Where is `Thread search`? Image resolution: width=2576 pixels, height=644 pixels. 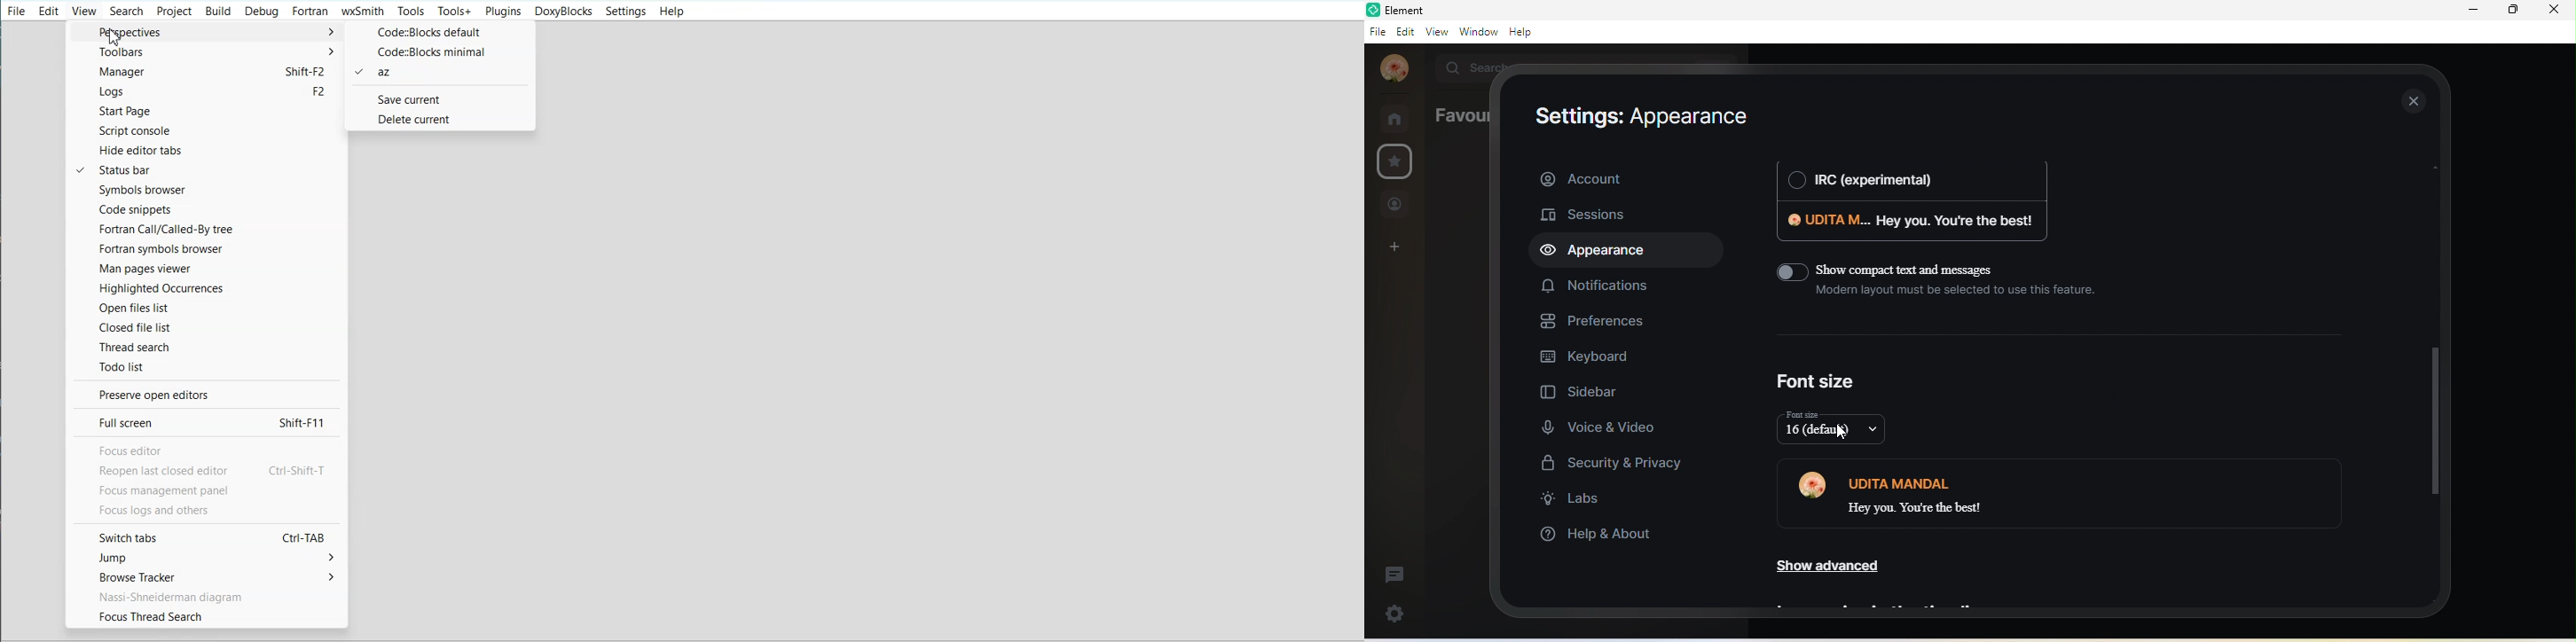 Thread search is located at coordinates (207, 347).